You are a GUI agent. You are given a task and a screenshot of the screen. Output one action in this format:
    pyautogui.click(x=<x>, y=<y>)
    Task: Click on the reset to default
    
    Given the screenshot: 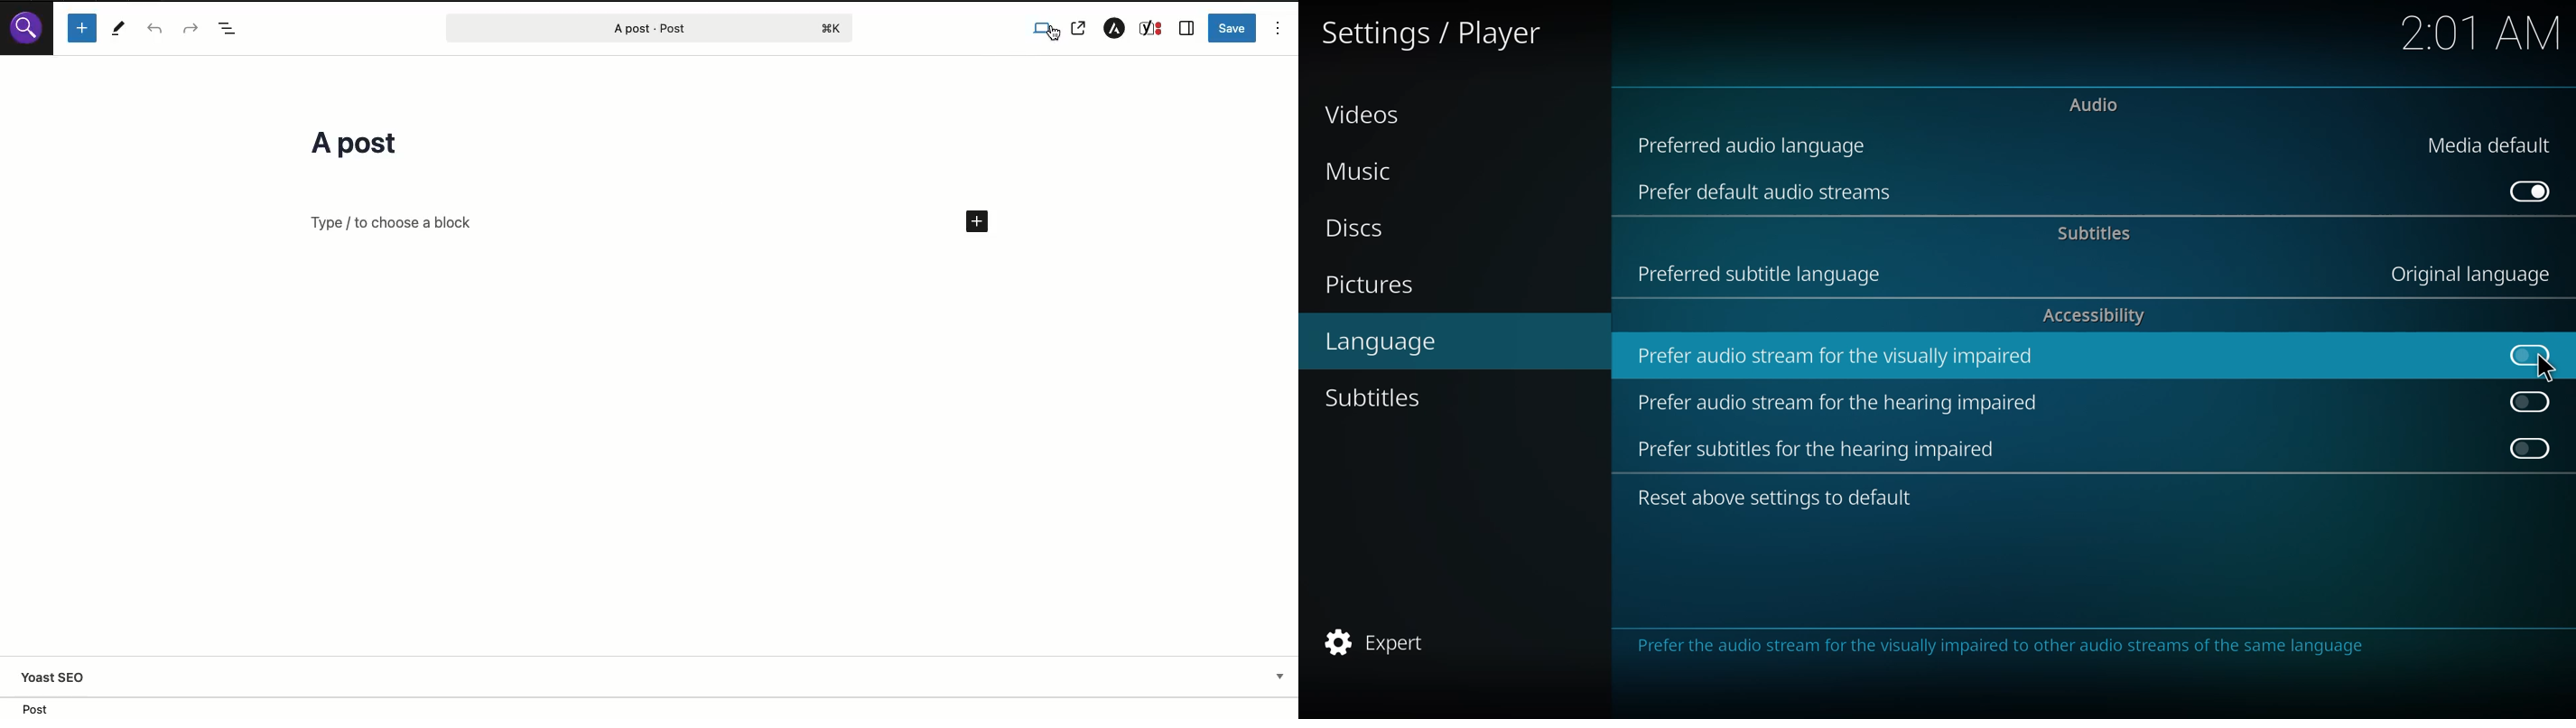 What is the action you would take?
    pyautogui.click(x=1776, y=498)
    